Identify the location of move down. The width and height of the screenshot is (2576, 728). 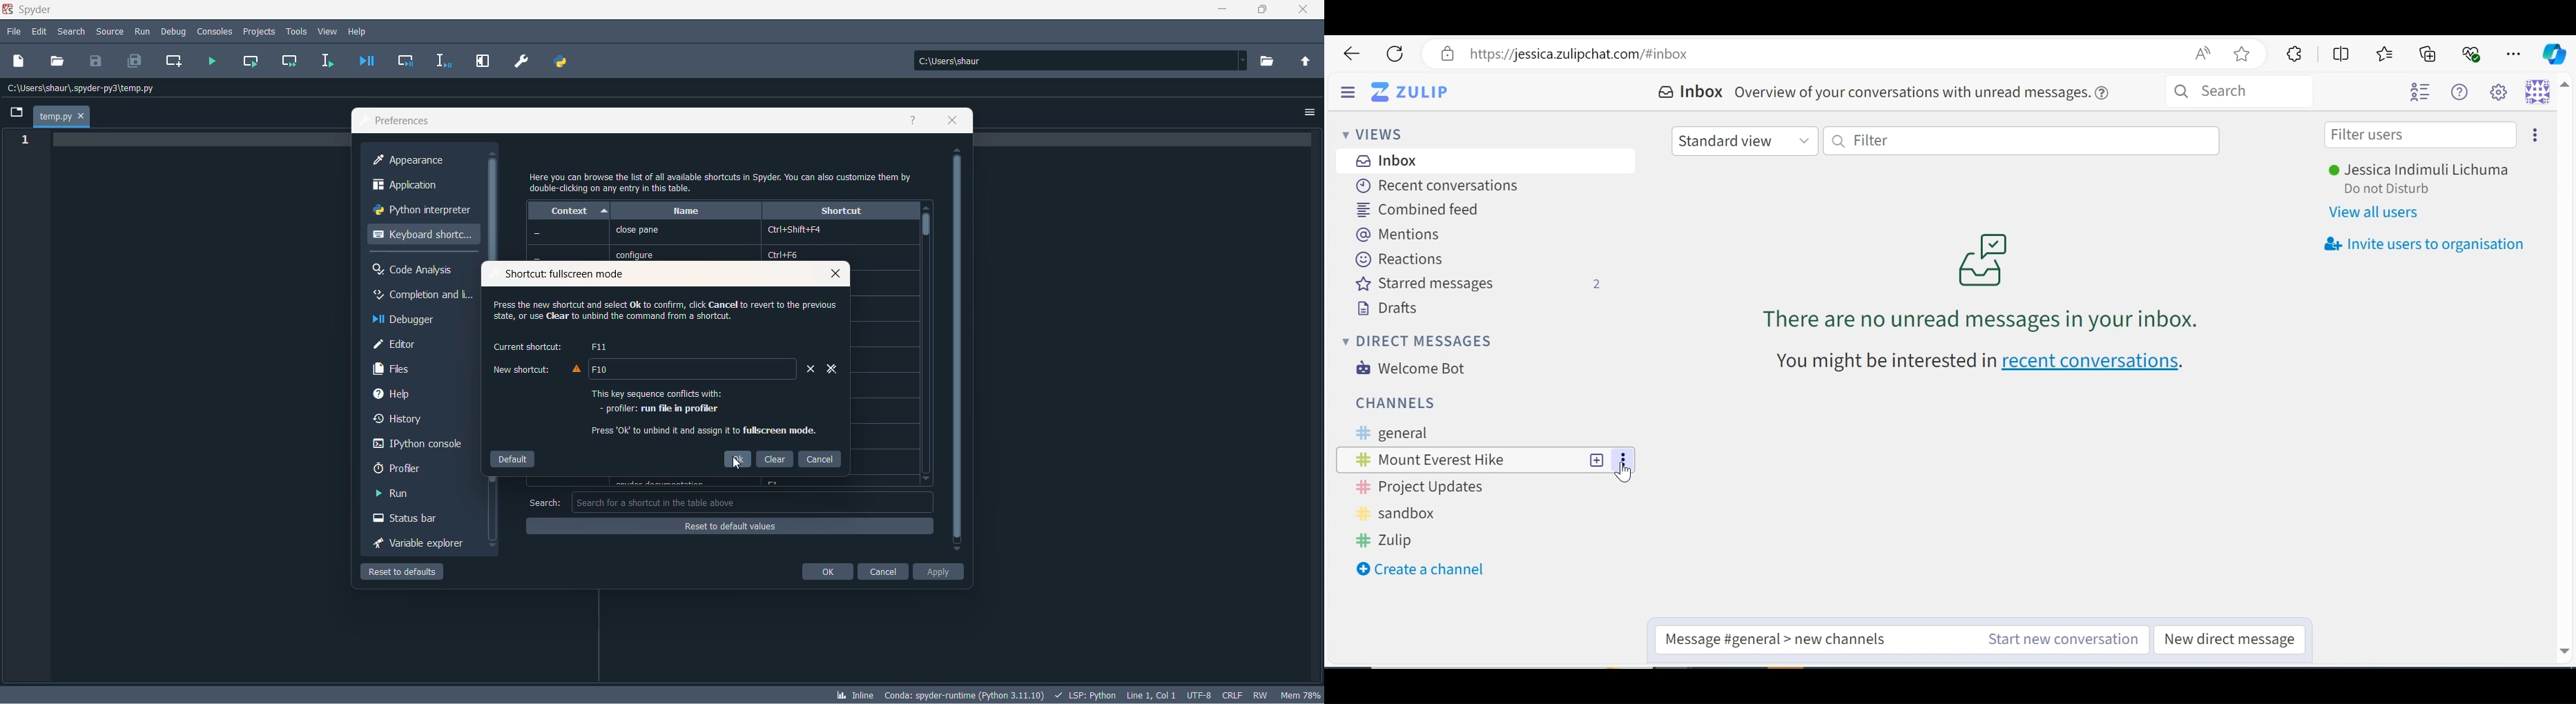
(956, 550).